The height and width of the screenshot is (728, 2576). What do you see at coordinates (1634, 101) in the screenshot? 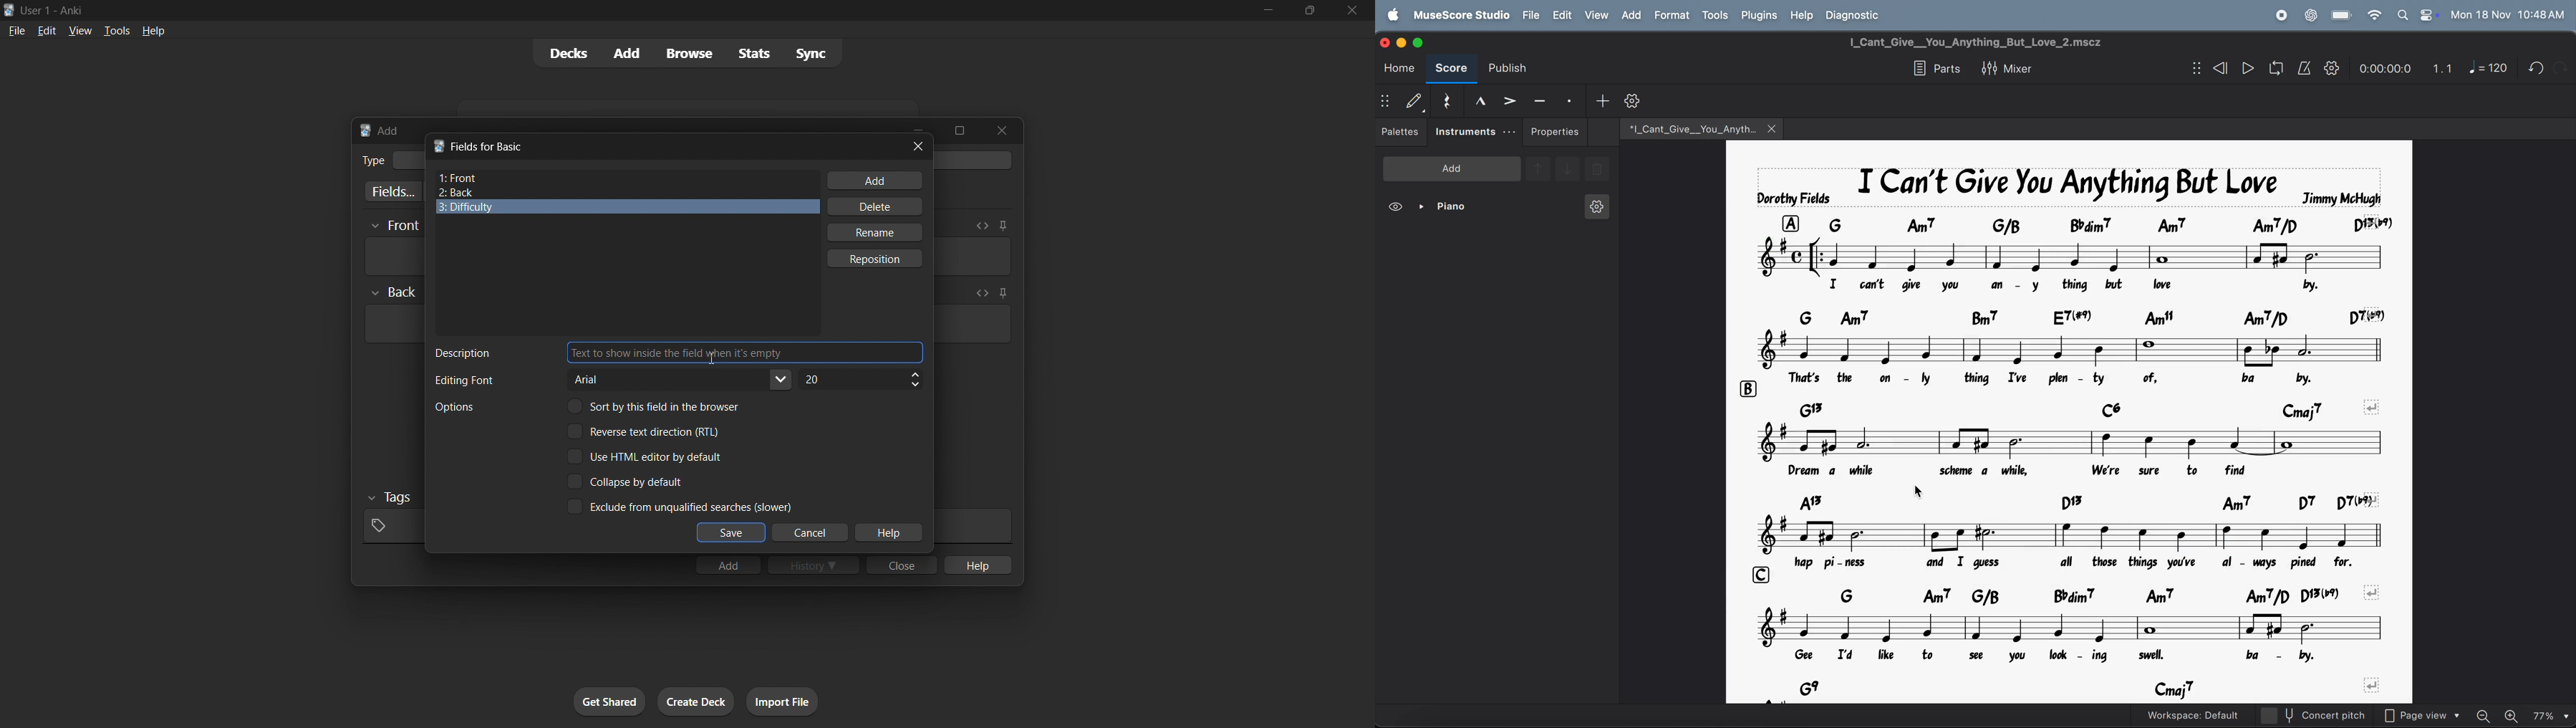
I see `toolbar setting` at bounding box center [1634, 101].